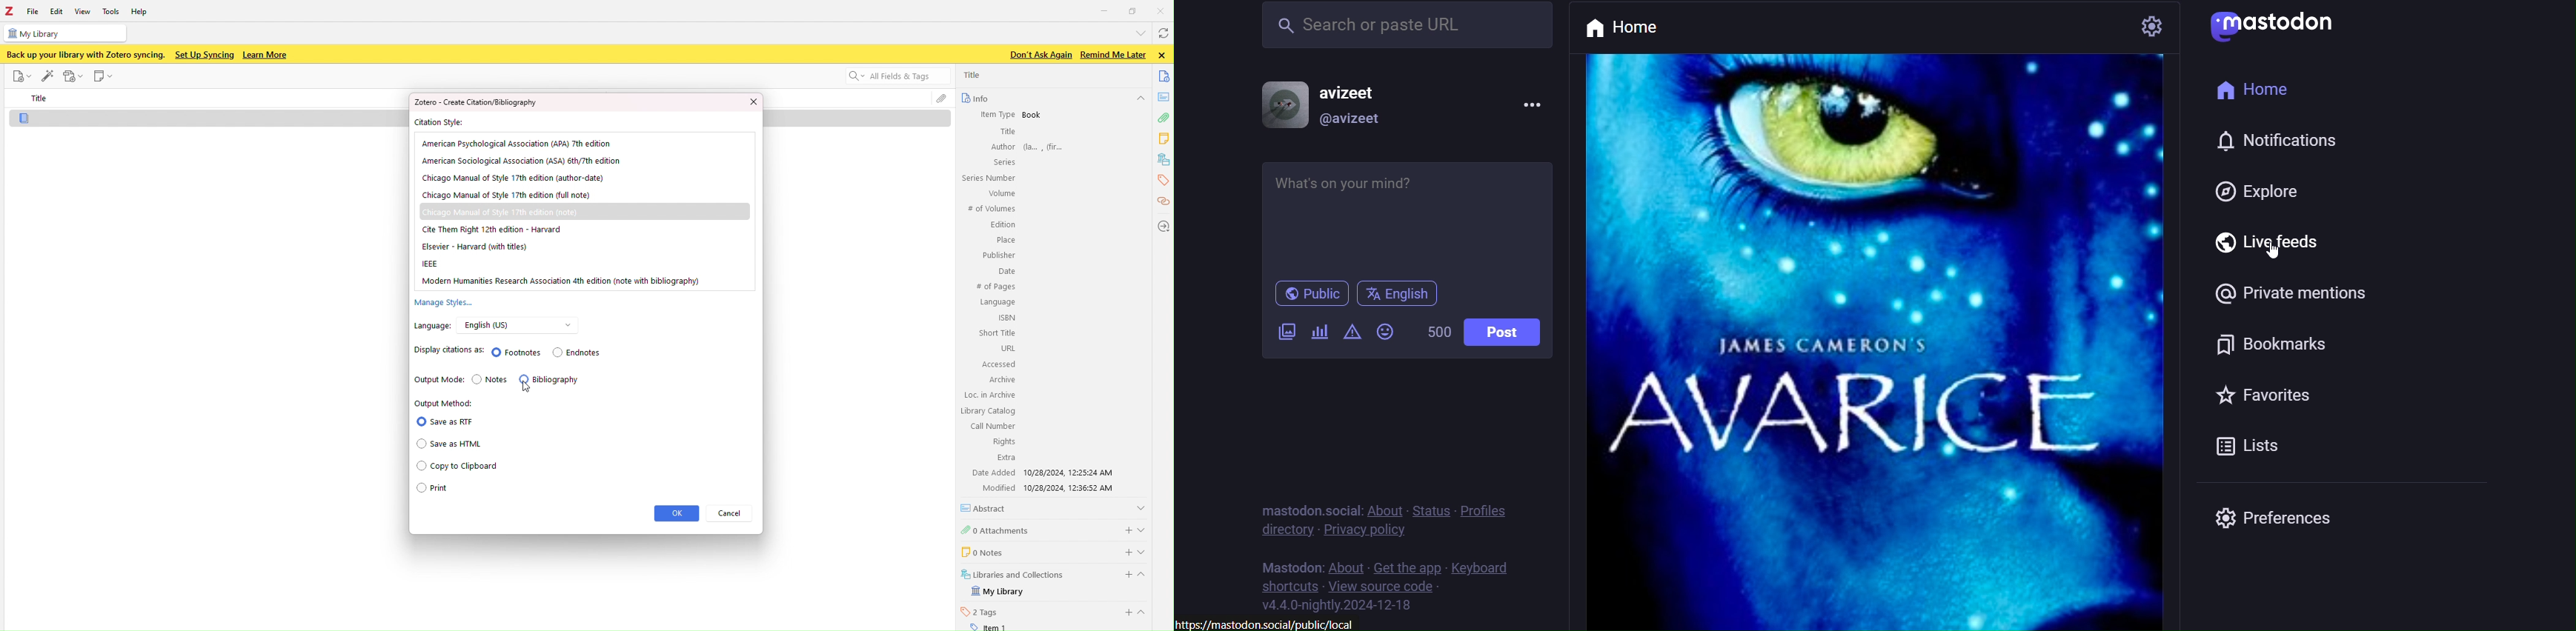  What do you see at coordinates (1393, 587) in the screenshot?
I see `view source code` at bounding box center [1393, 587].